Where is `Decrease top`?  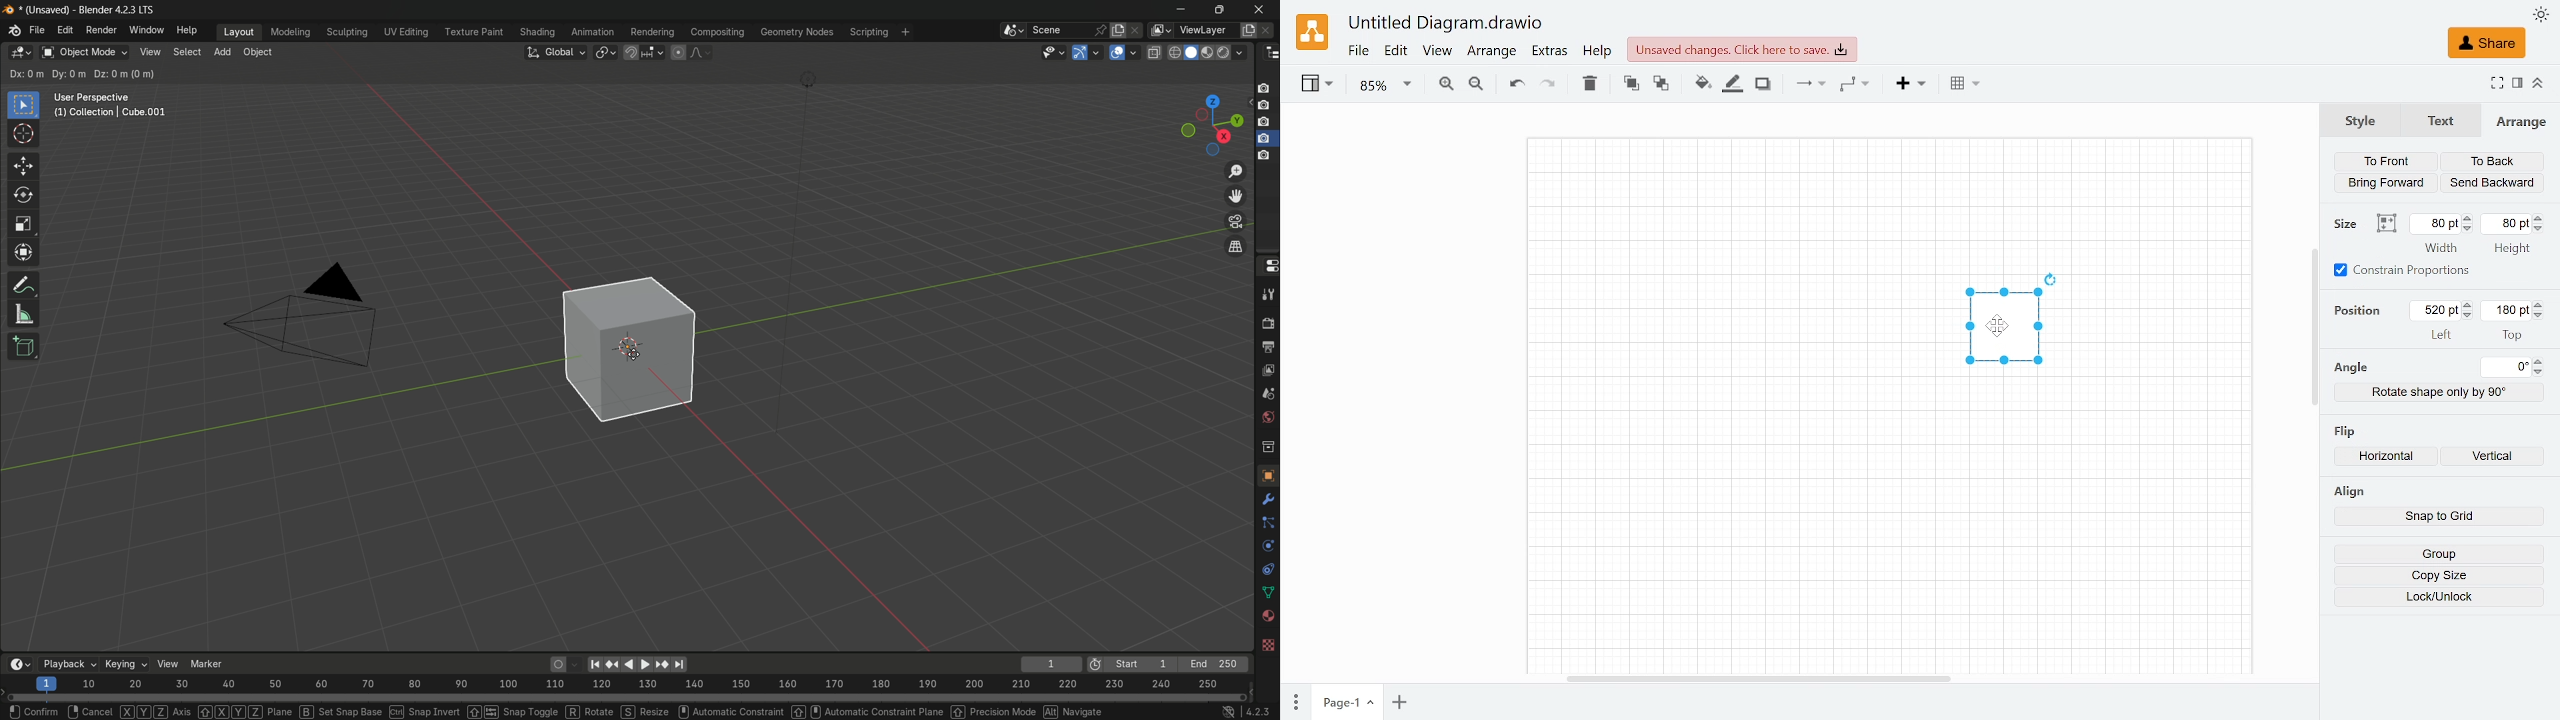 Decrease top is located at coordinates (2541, 316).